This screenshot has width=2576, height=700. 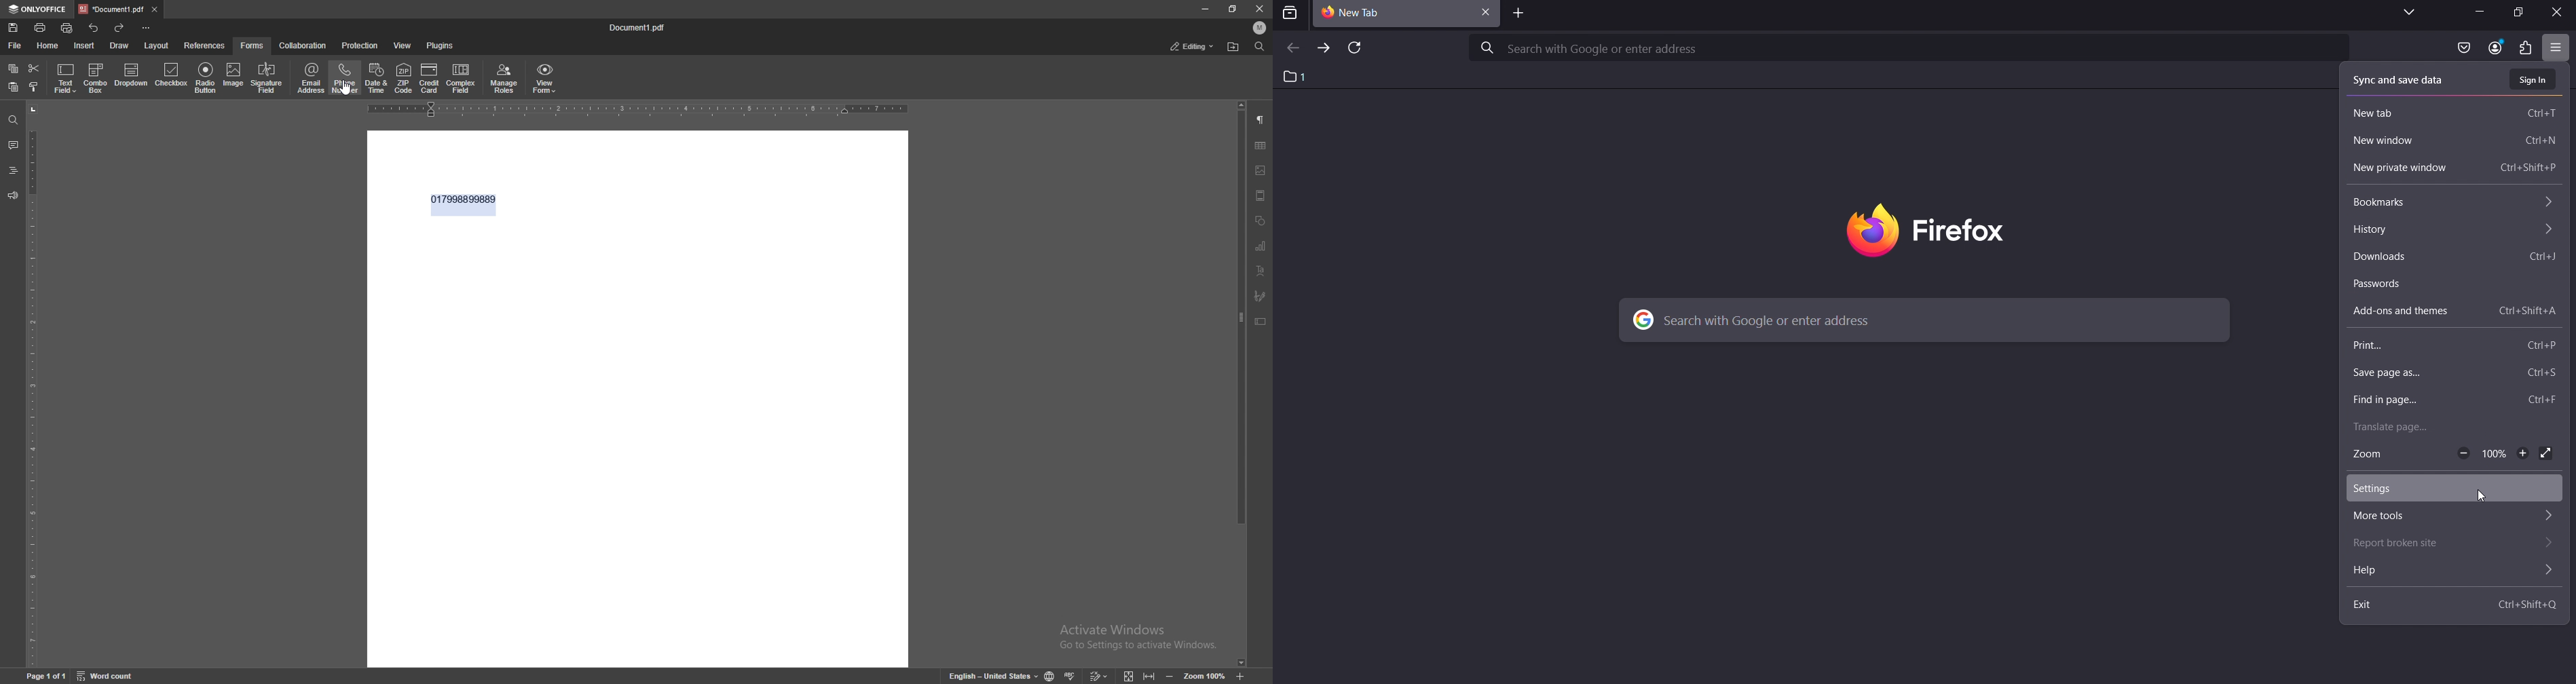 What do you see at coordinates (13, 28) in the screenshot?
I see `save` at bounding box center [13, 28].